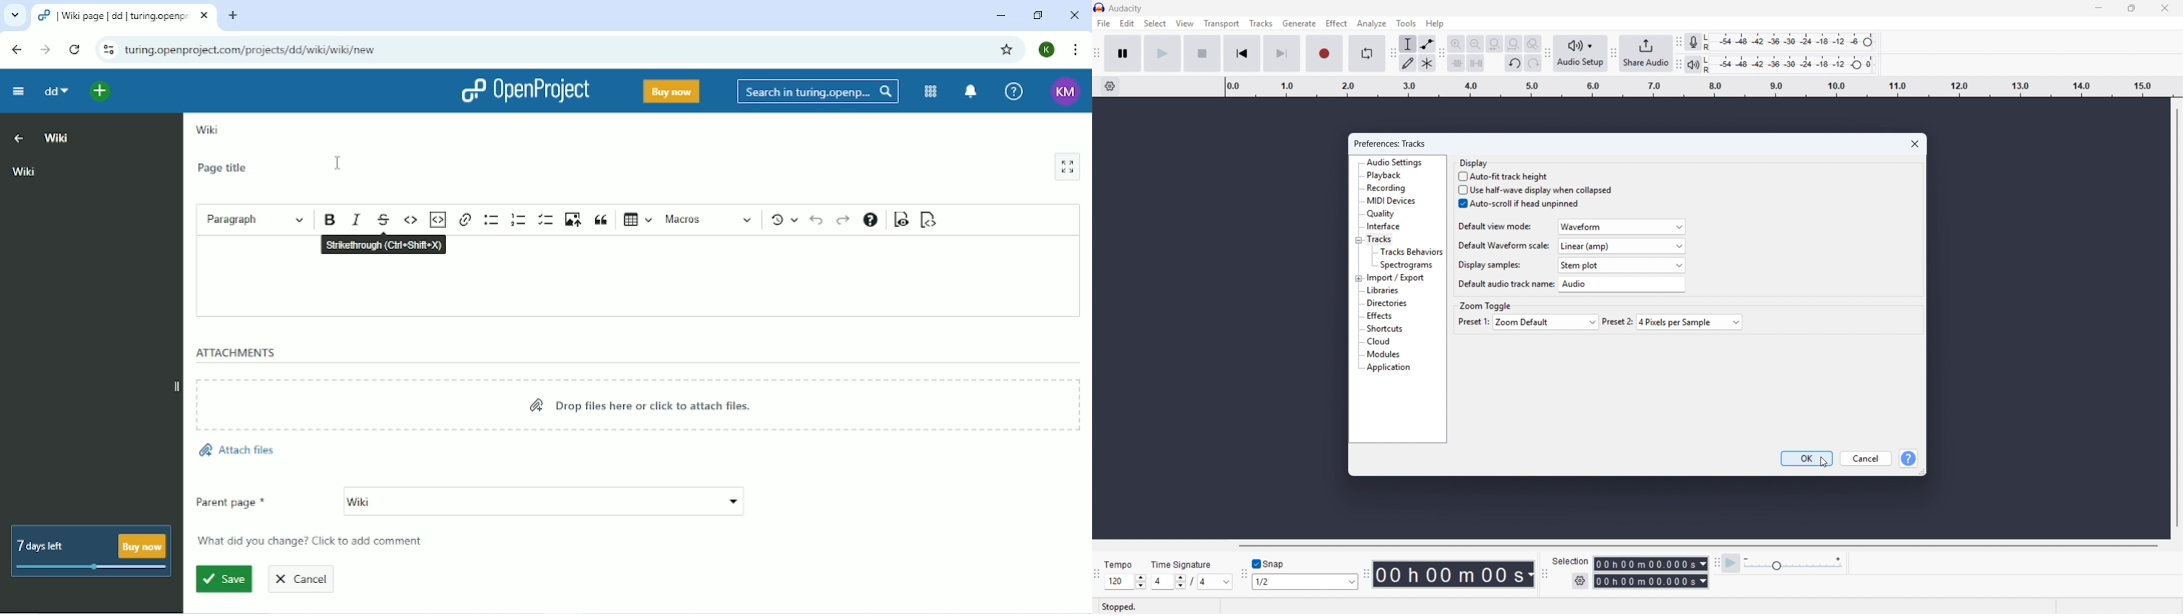 Image resolution: width=2184 pixels, height=616 pixels. I want to click on zoom in, so click(1456, 43).